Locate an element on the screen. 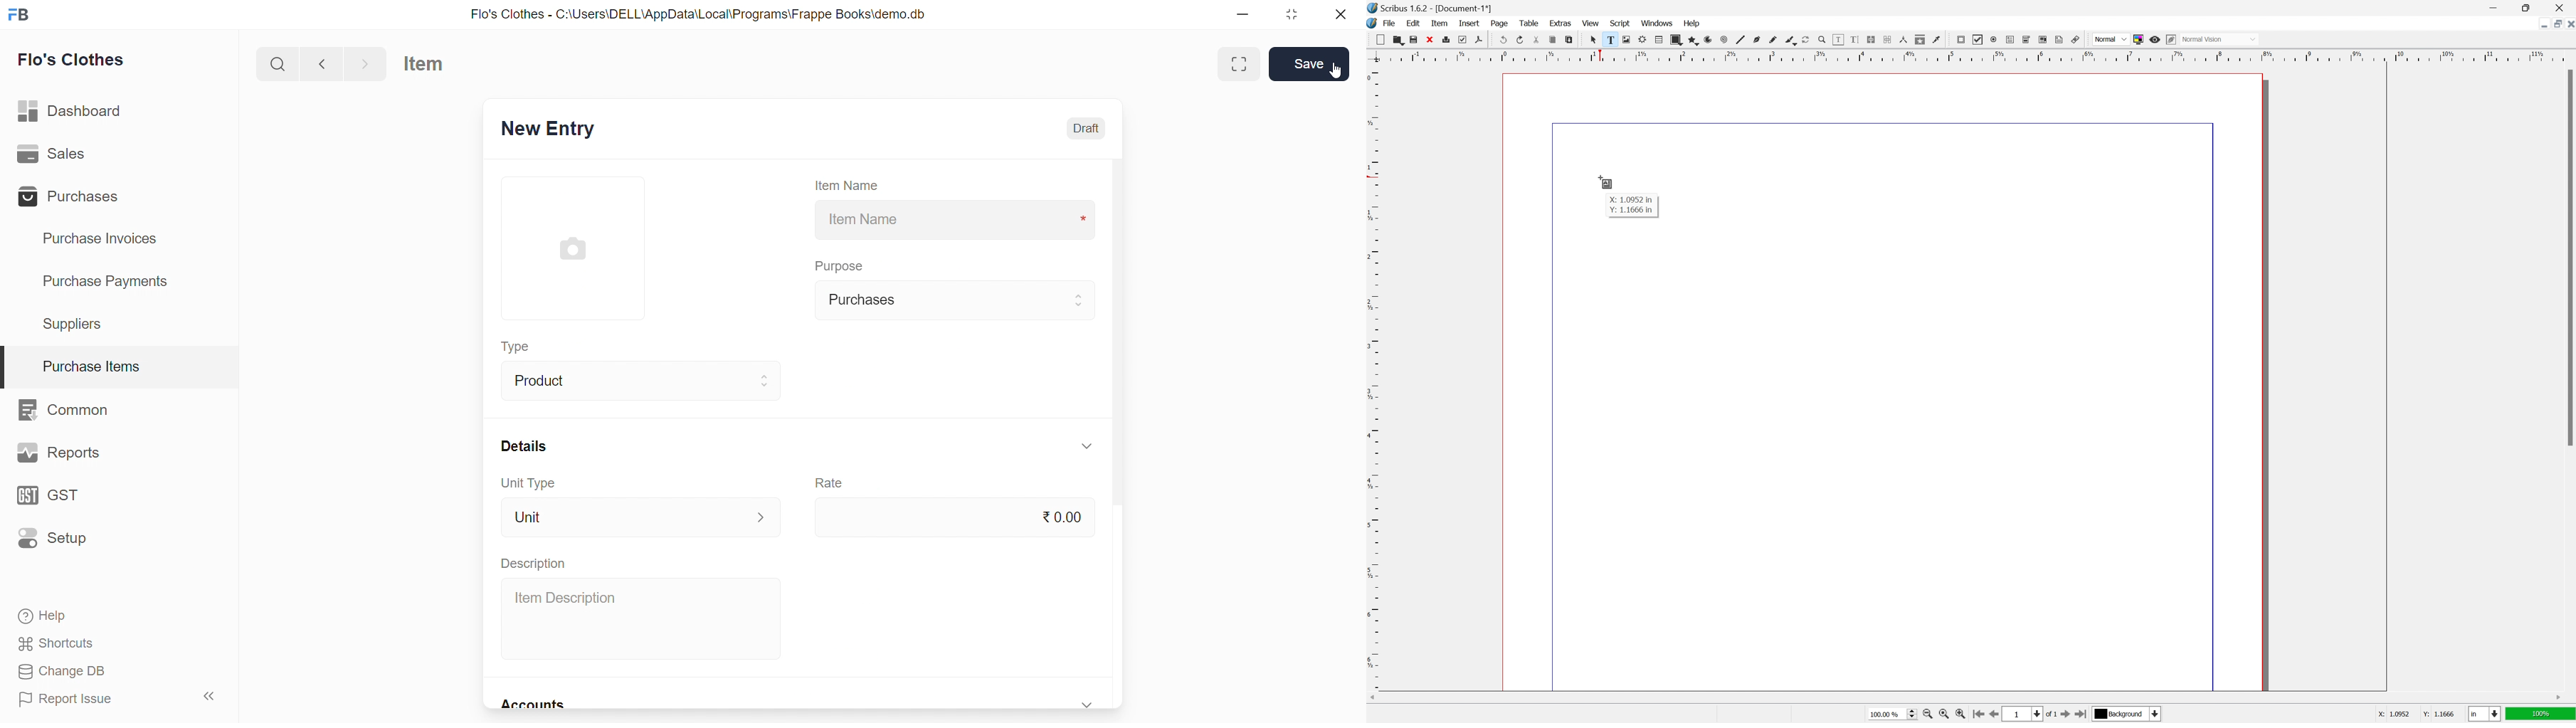  redo is located at coordinates (1520, 38).